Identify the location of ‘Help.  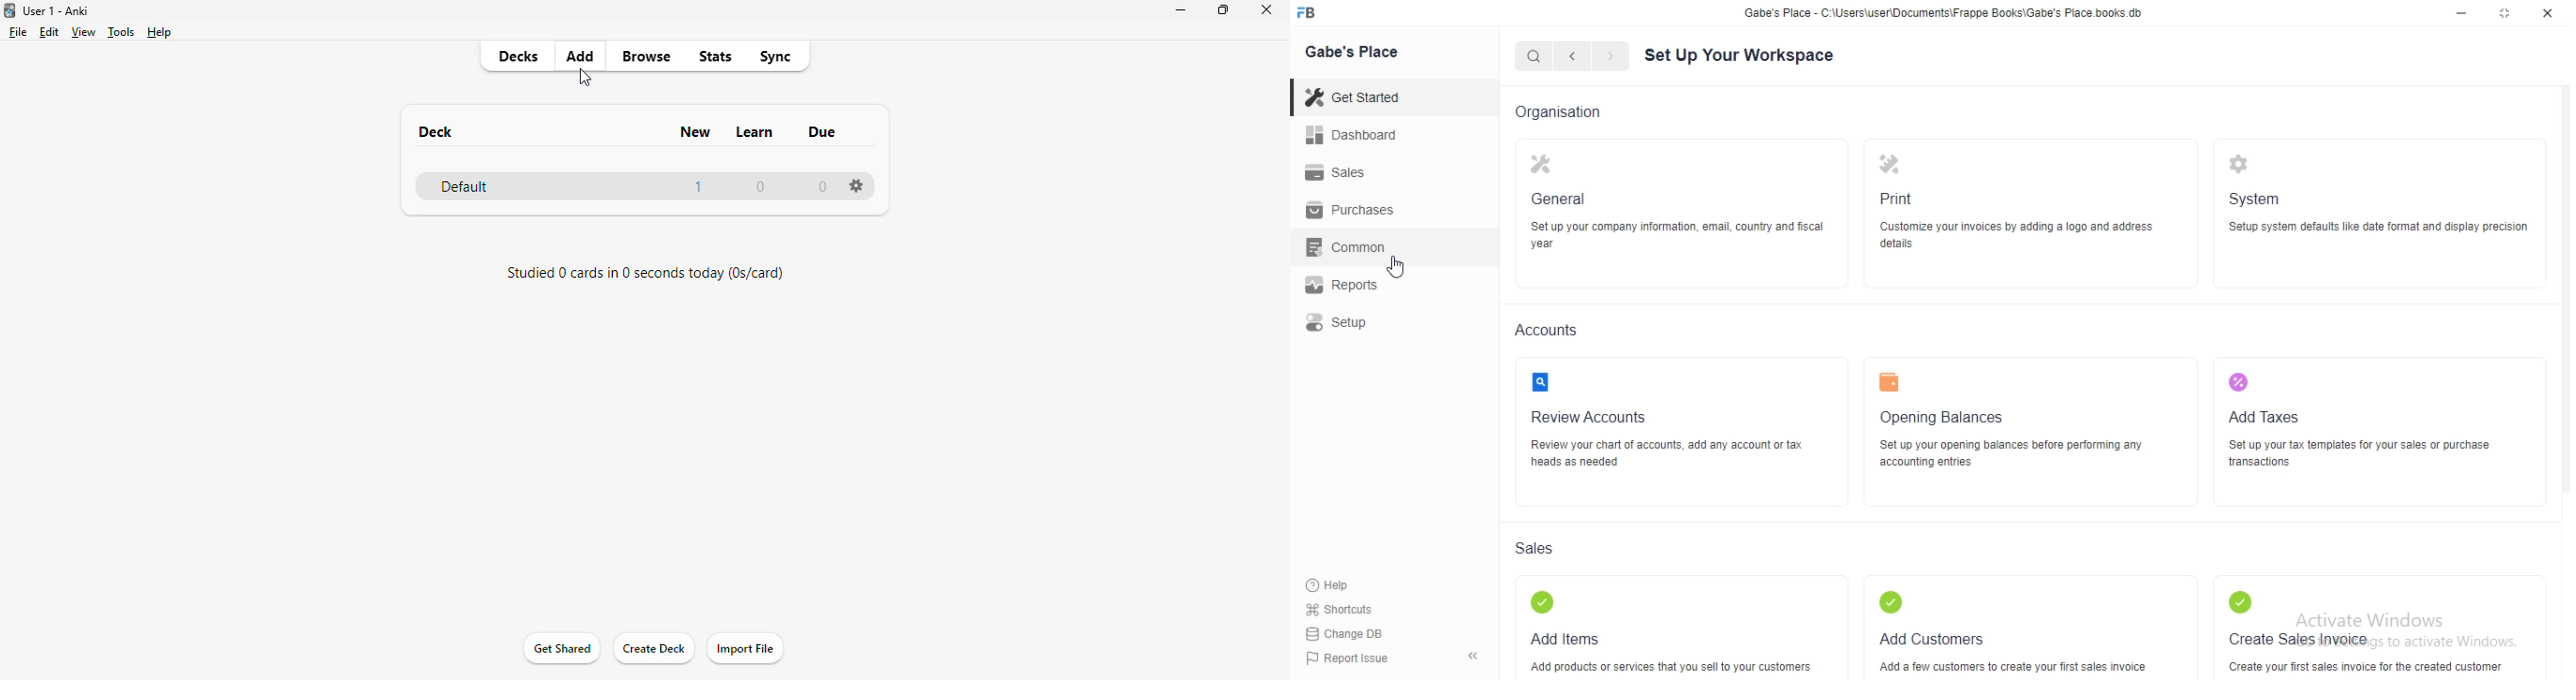
(1351, 585).